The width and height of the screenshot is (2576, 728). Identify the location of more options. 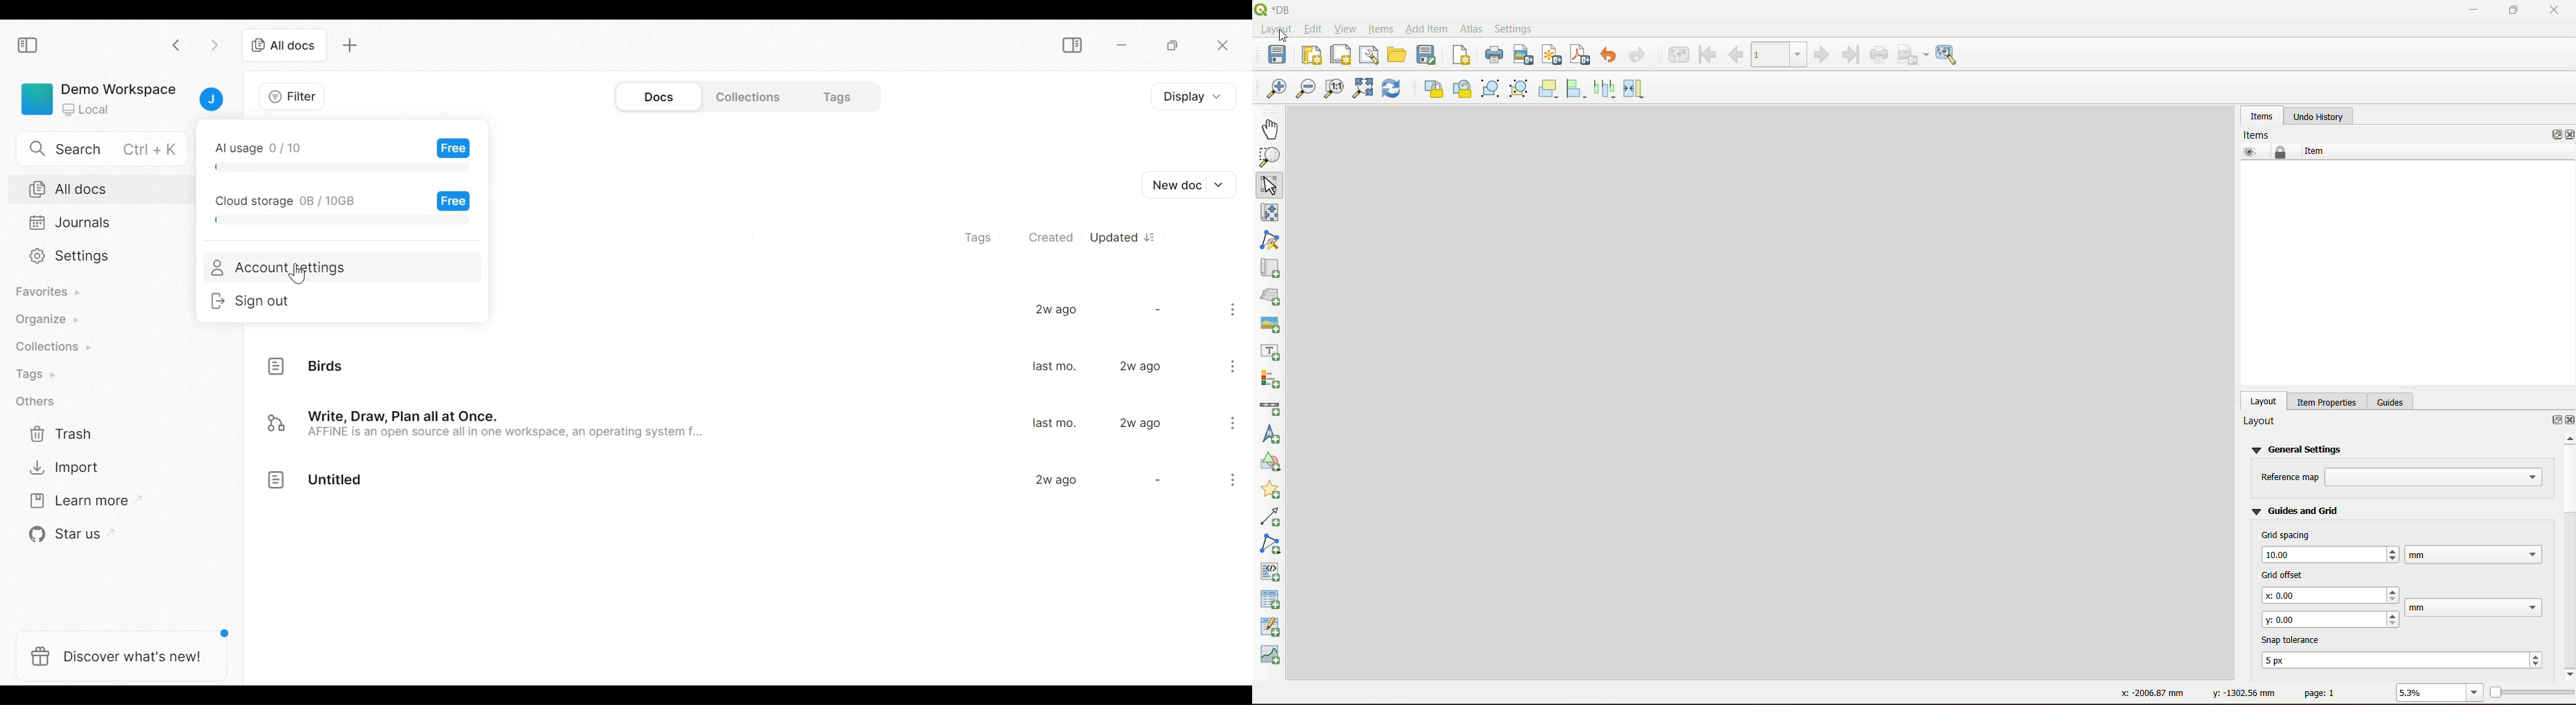
(1228, 482).